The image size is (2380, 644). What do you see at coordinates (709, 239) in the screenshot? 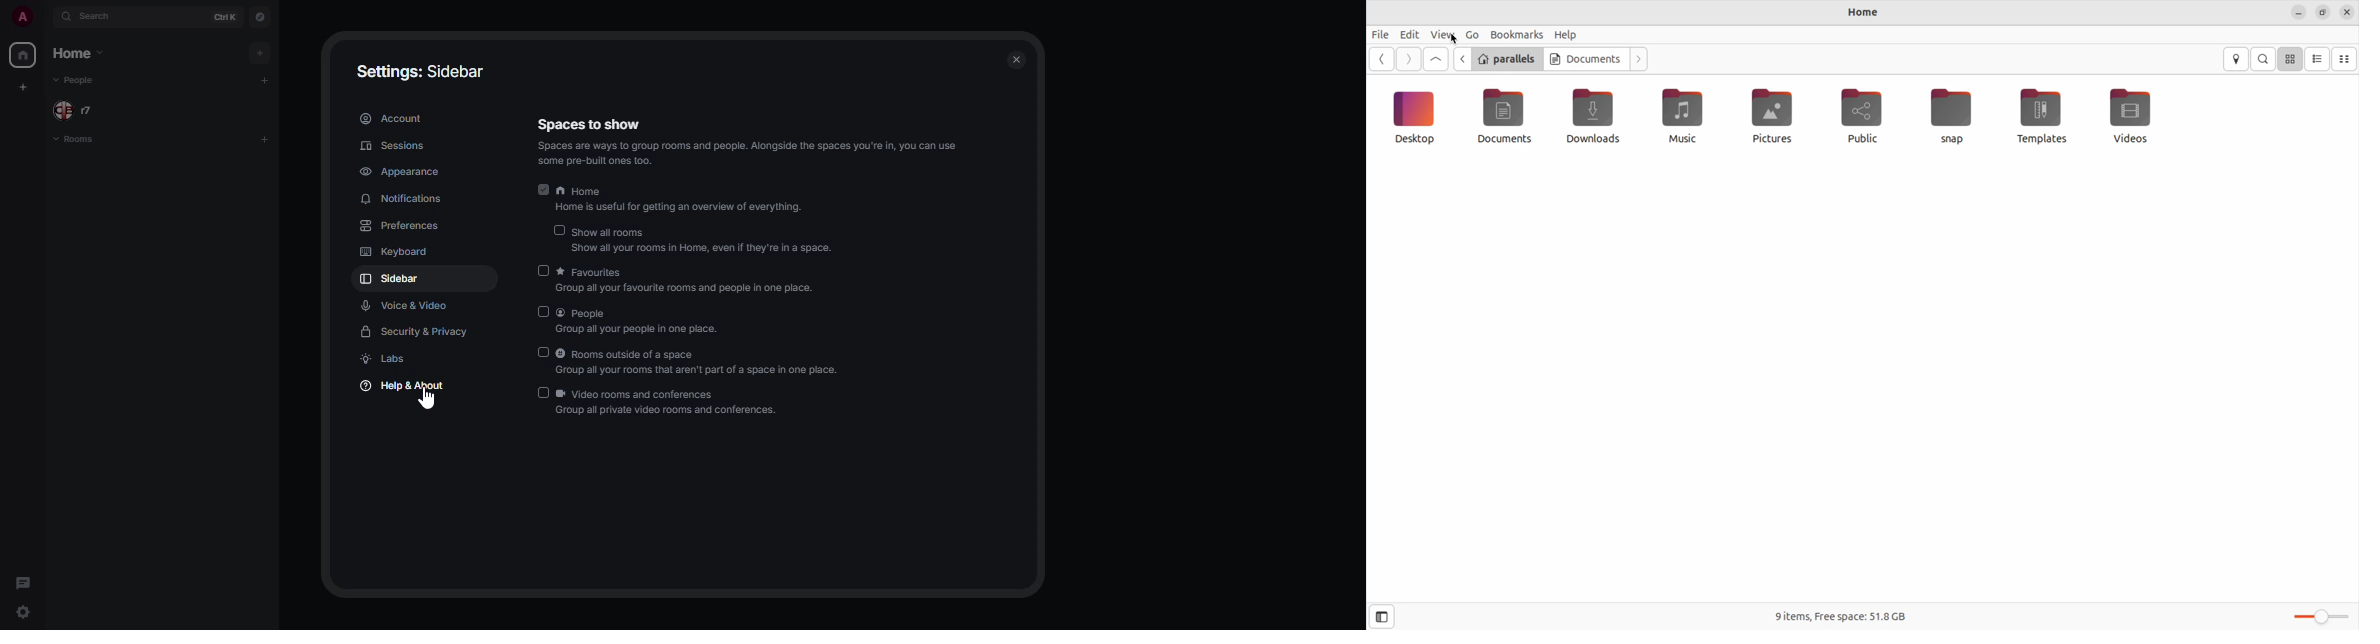
I see `show all rooms show all your rooms in home, even if they're in a space` at bounding box center [709, 239].